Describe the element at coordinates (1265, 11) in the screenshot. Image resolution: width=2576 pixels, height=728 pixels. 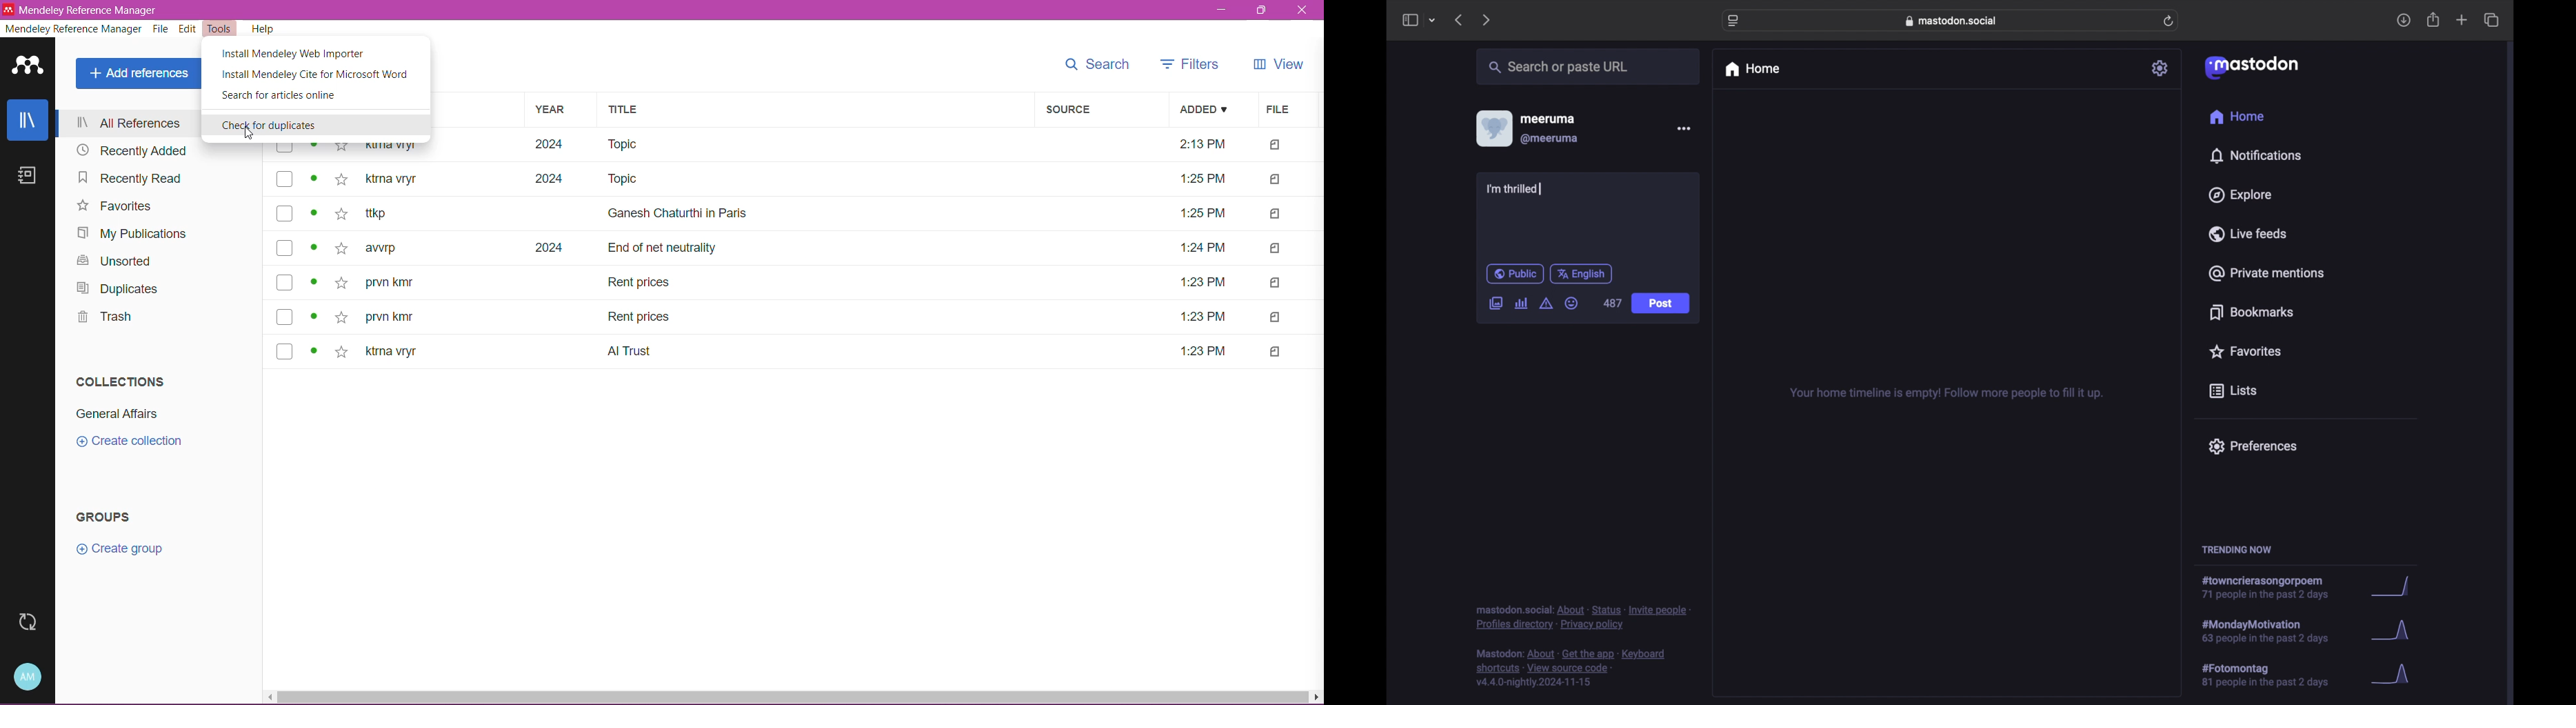
I see `maximize` at that location.